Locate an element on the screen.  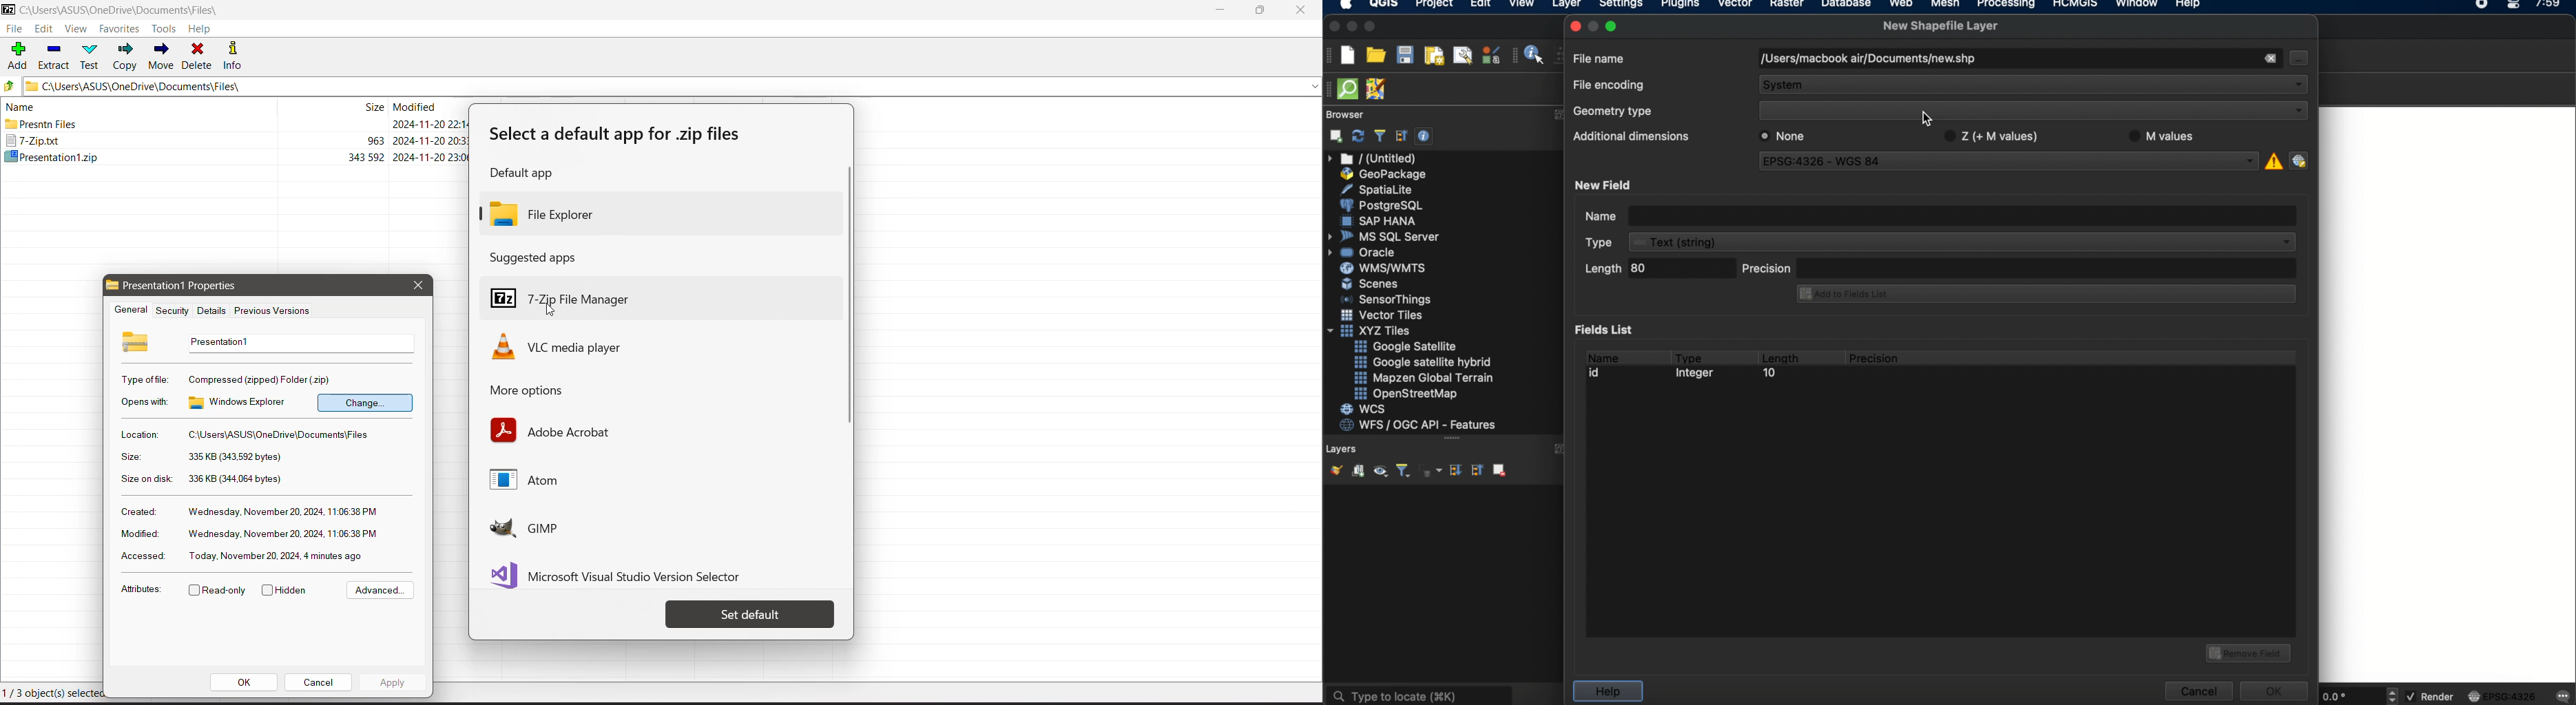
OK is located at coordinates (245, 682).